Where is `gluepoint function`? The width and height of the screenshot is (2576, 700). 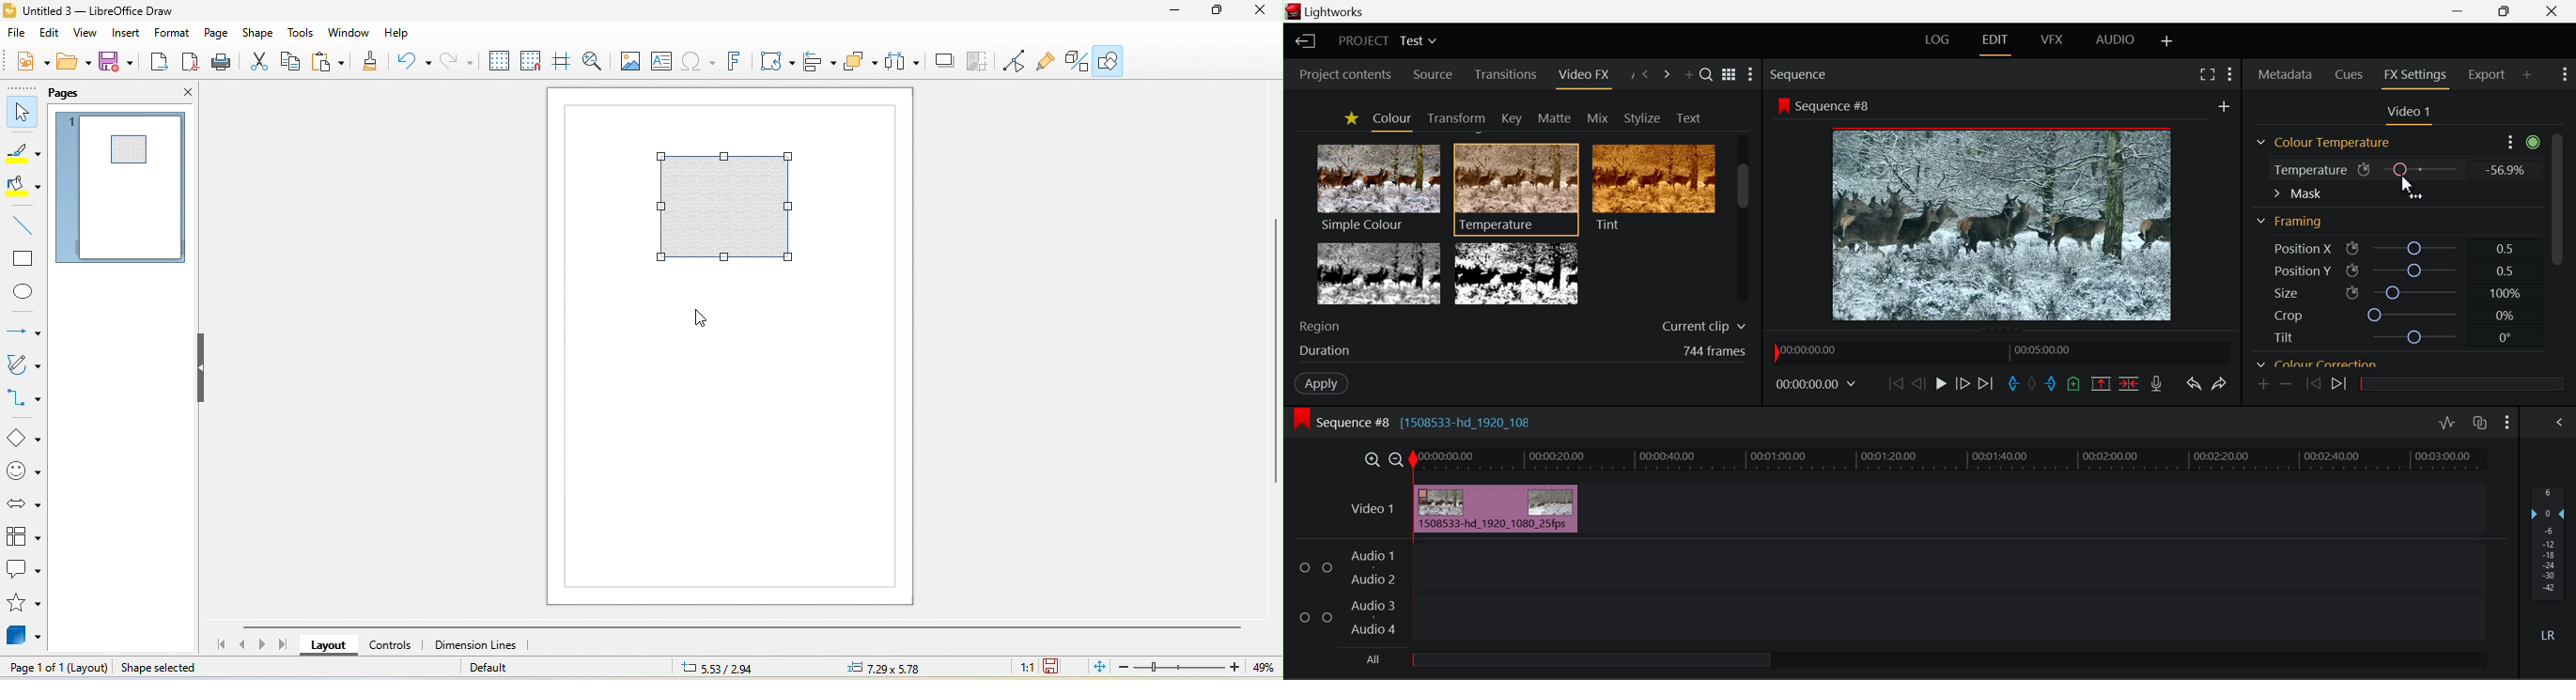
gluepoint function is located at coordinates (1047, 61).